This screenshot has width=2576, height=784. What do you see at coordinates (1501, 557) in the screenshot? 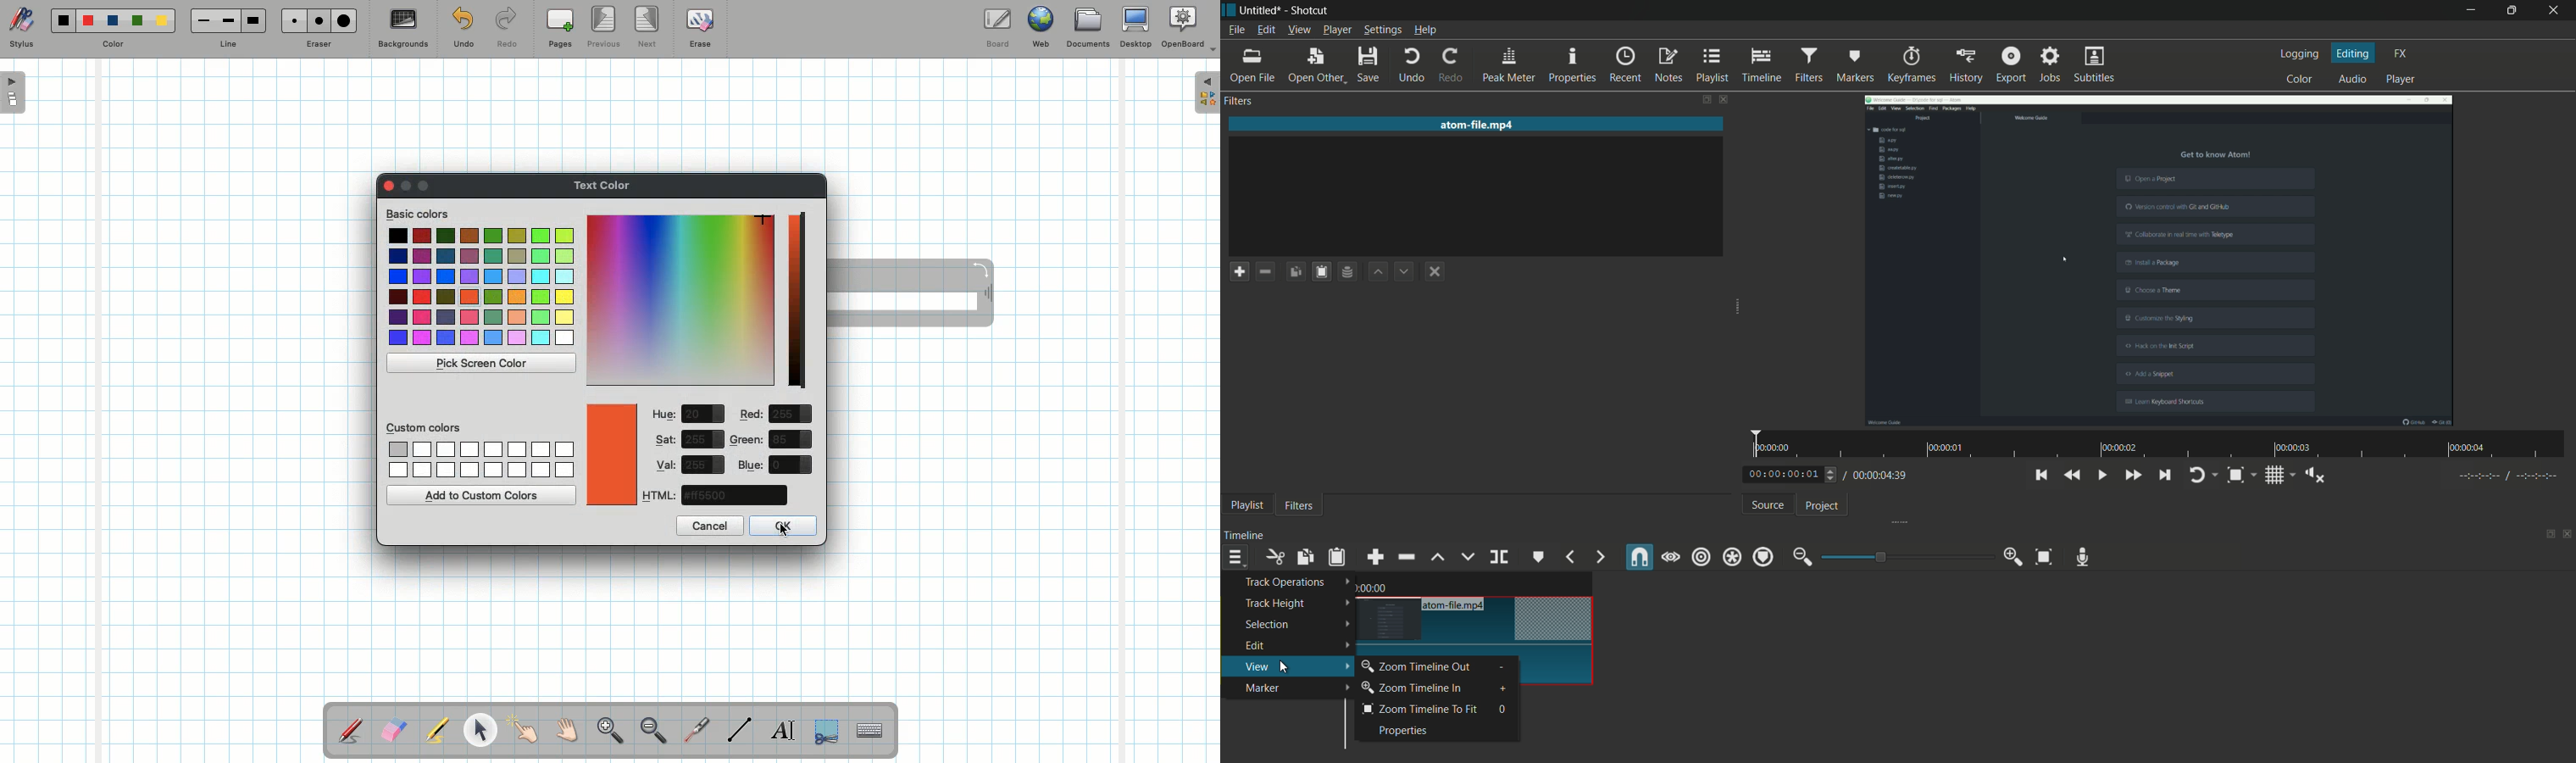
I see `split at playhead` at bounding box center [1501, 557].